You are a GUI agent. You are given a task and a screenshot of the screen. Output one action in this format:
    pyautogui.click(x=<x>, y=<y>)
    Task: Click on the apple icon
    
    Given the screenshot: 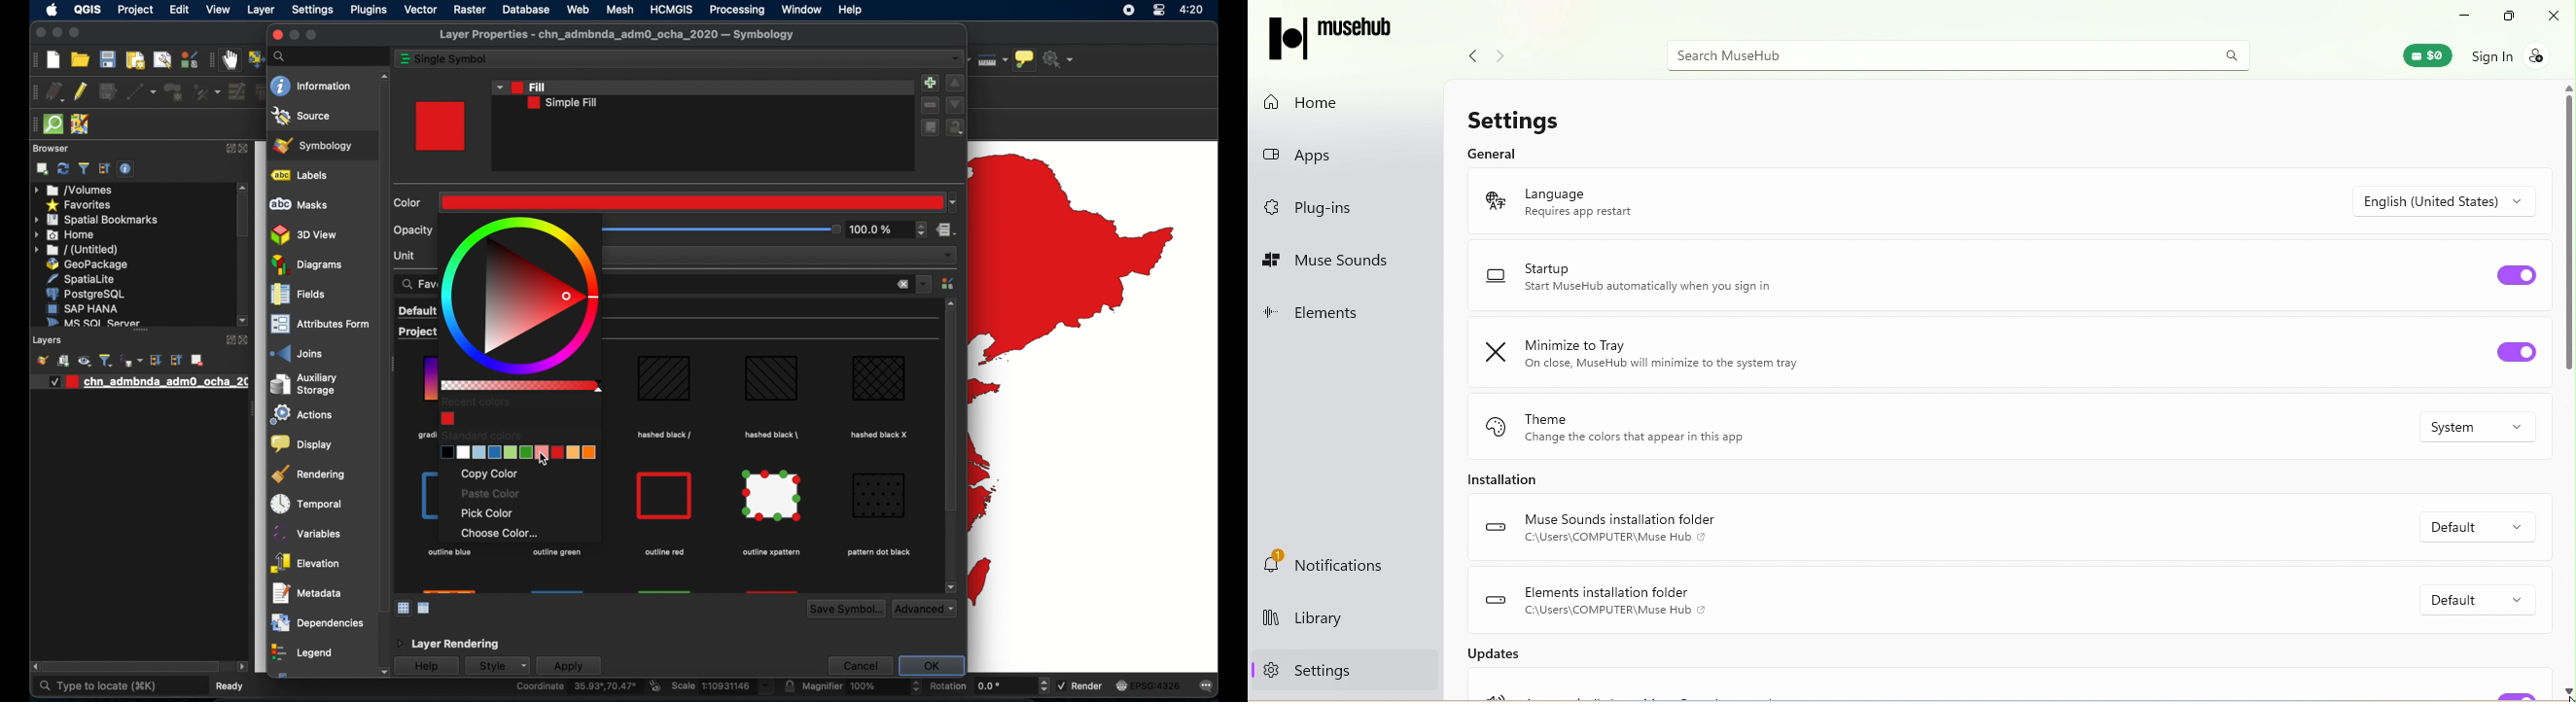 What is the action you would take?
    pyautogui.click(x=51, y=10)
    